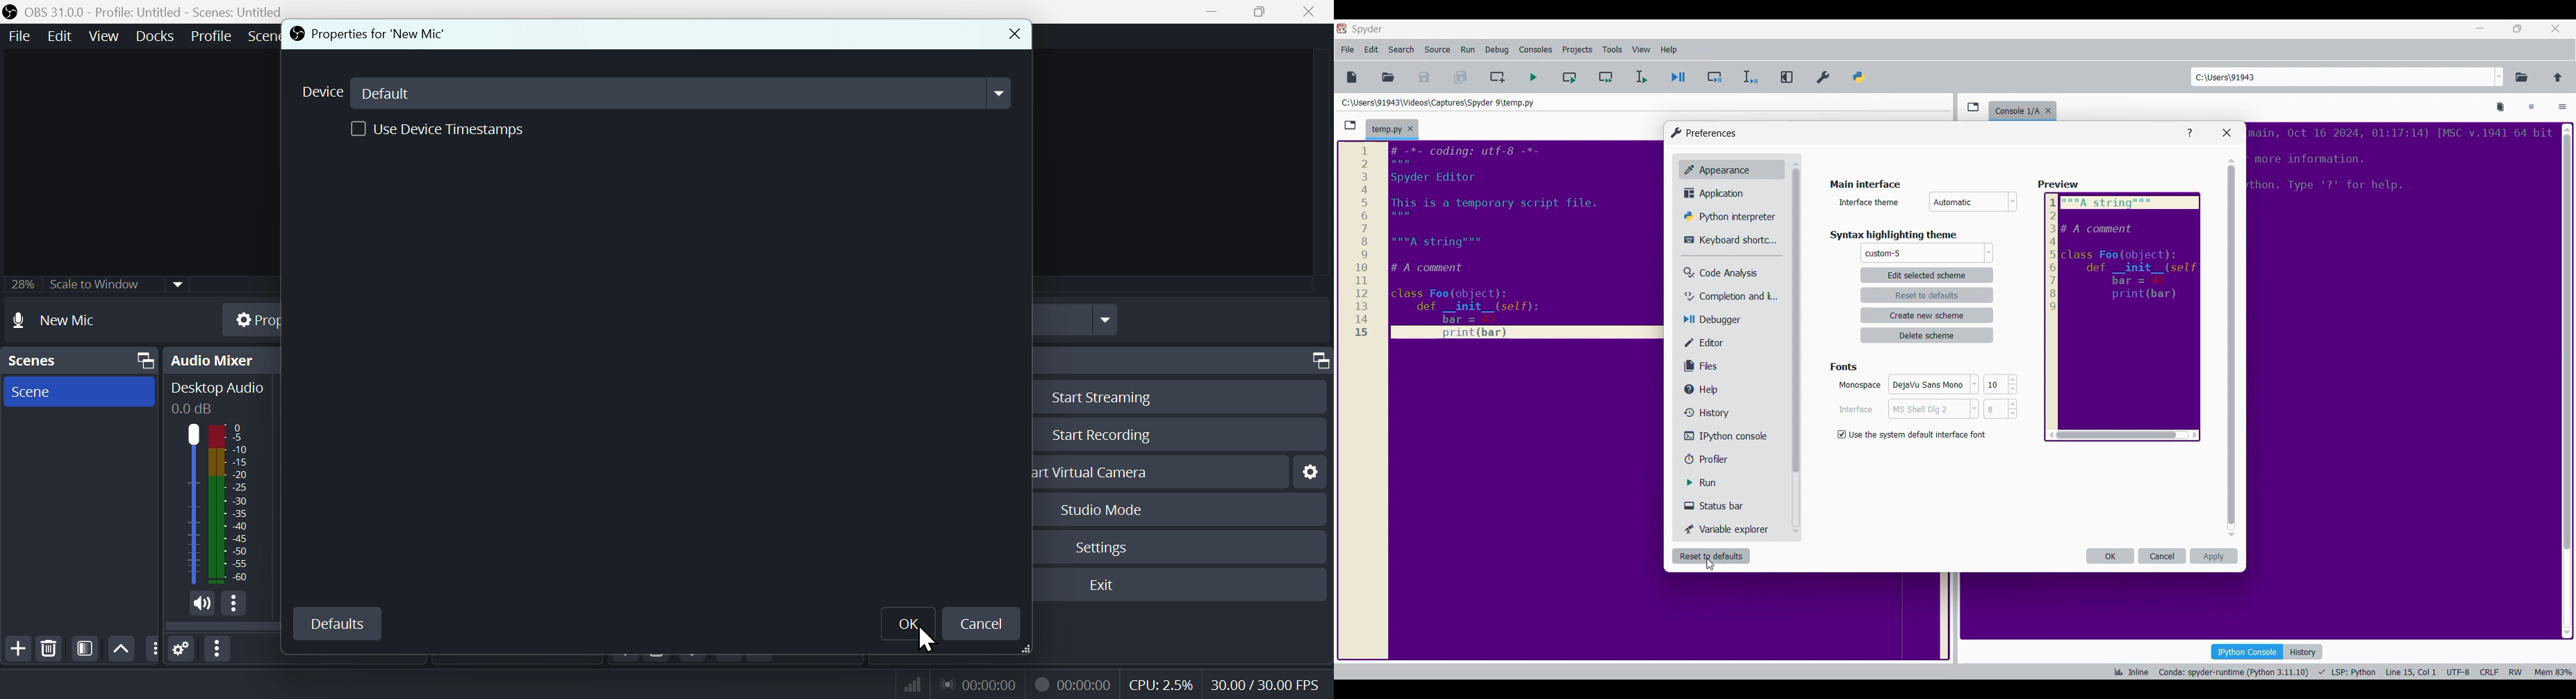 The width and height of the screenshot is (2576, 700). Describe the element at coordinates (1347, 49) in the screenshot. I see `File menu` at that location.